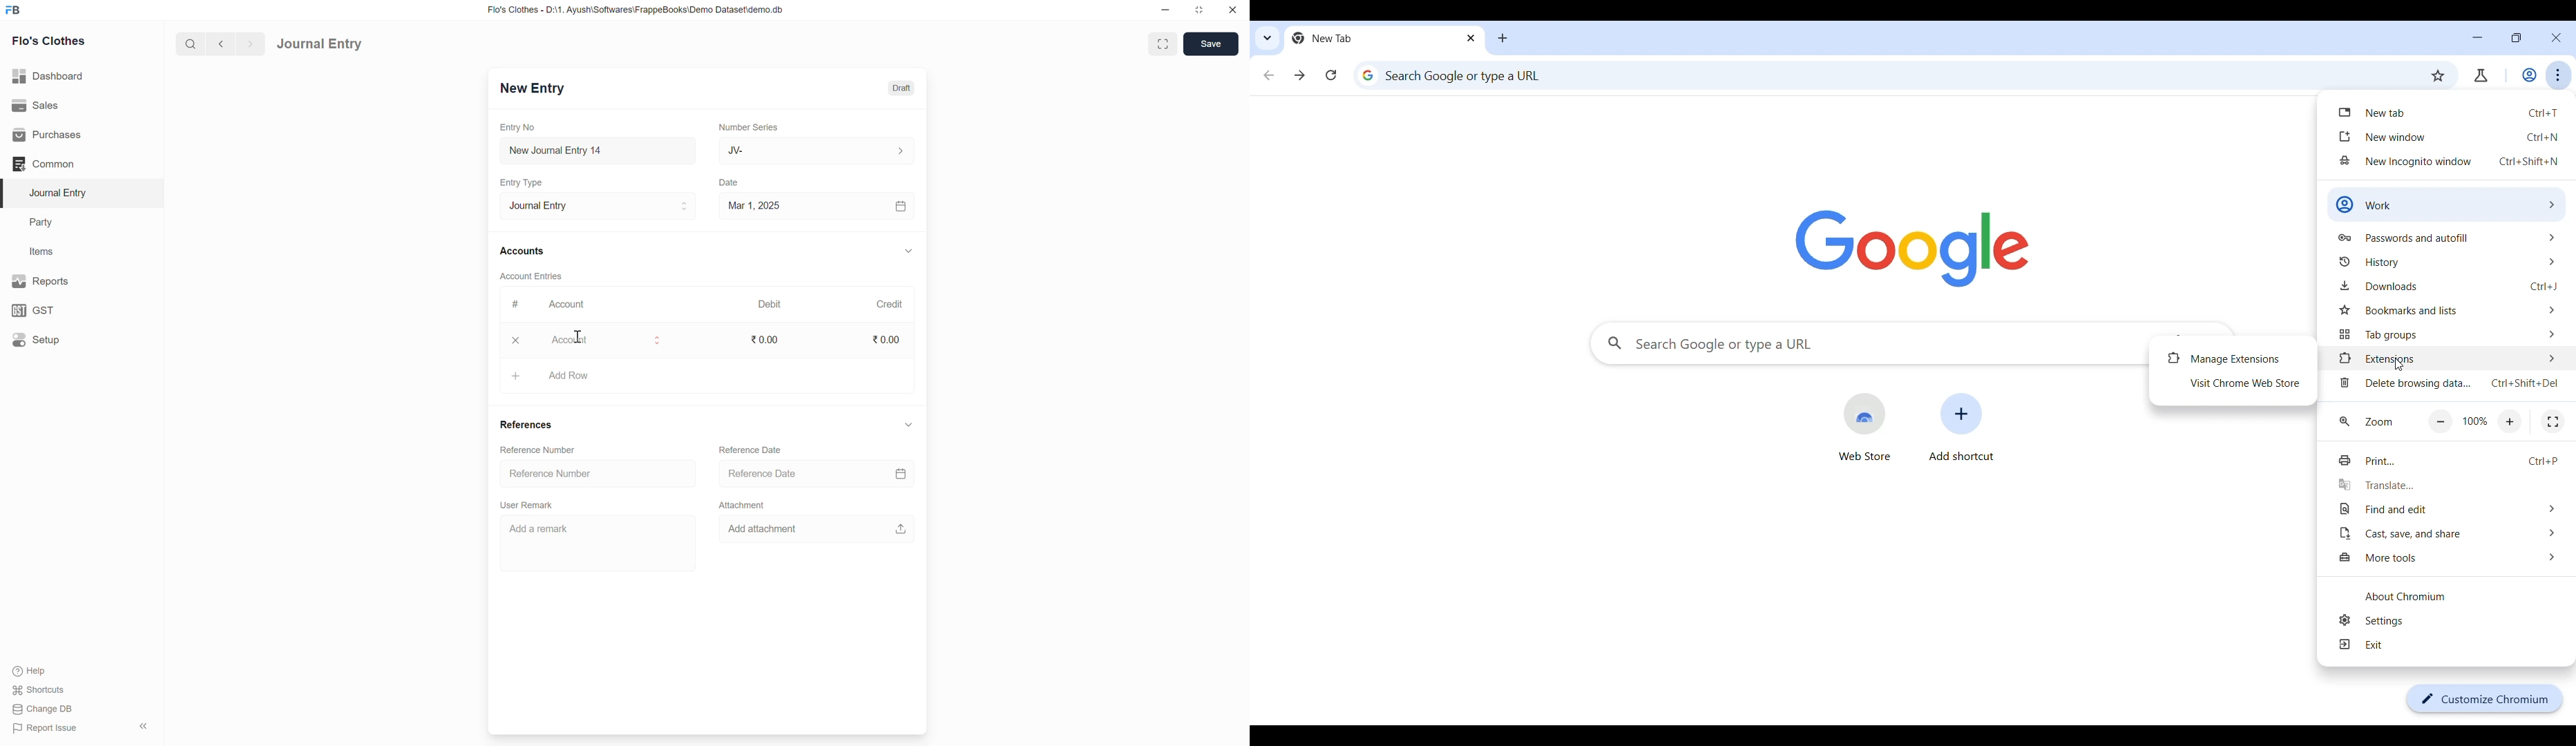  What do you see at coordinates (1331, 75) in the screenshot?
I see `Reload page` at bounding box center [1331, 75].